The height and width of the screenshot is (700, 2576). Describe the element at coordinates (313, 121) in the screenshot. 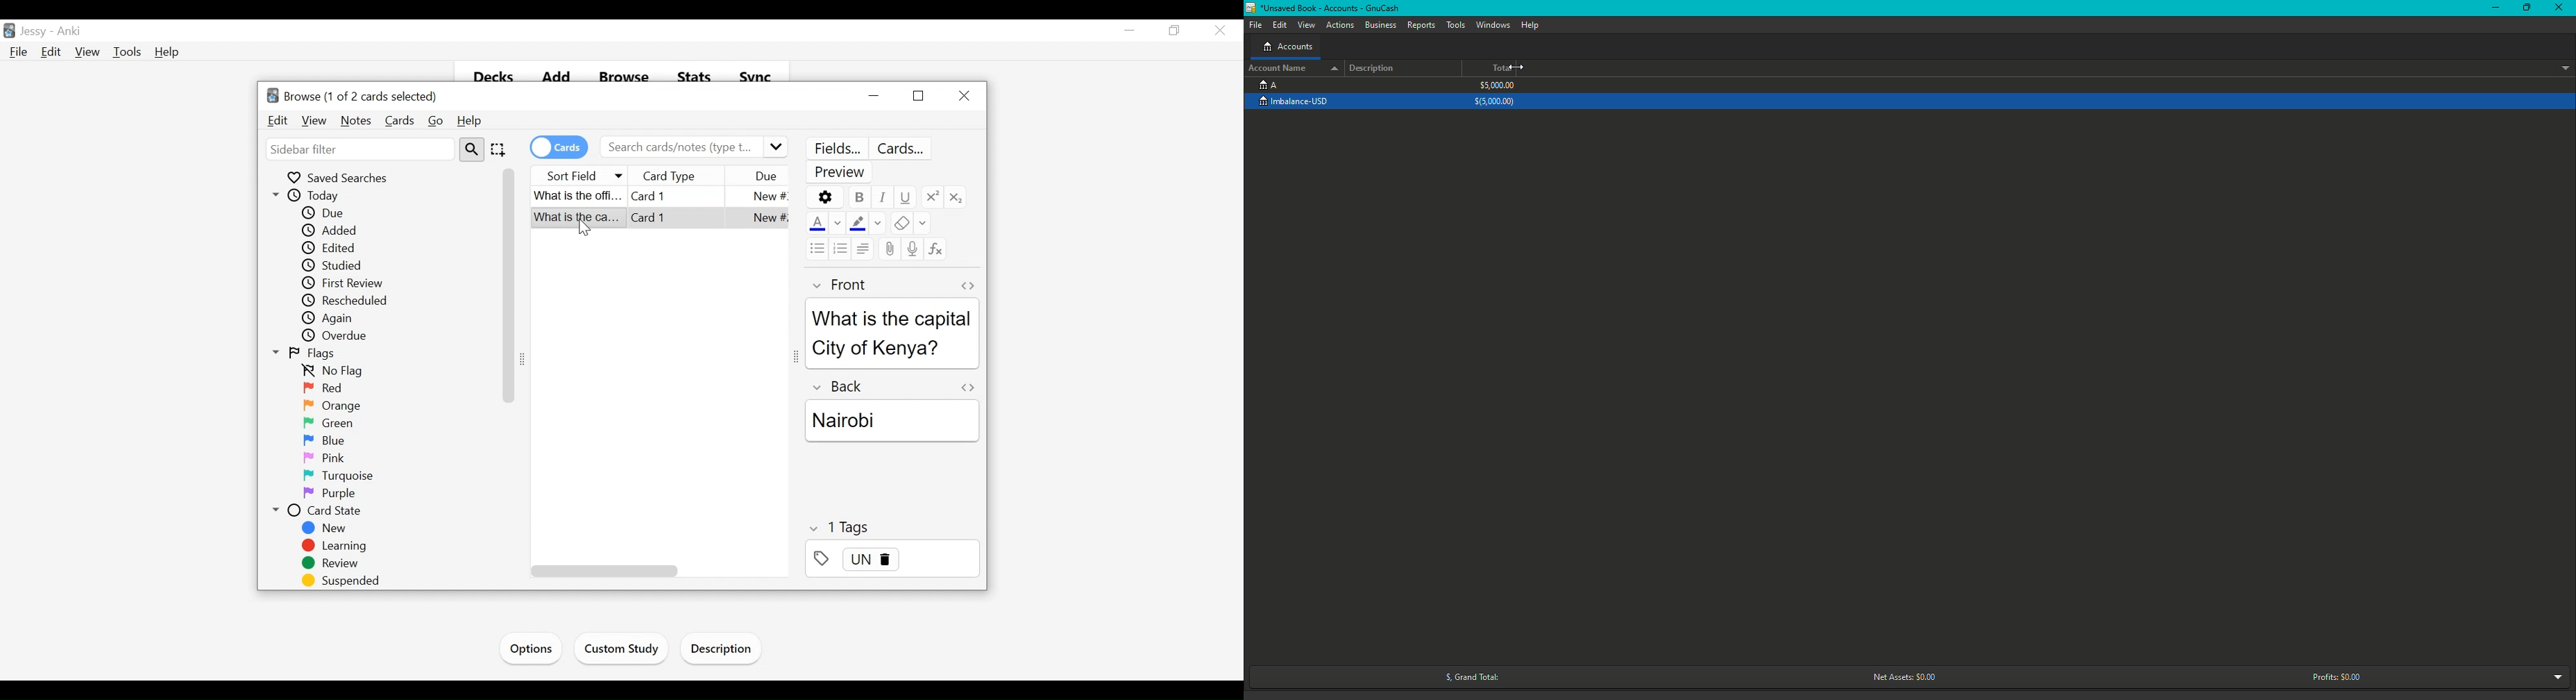

I see `View` at that location.